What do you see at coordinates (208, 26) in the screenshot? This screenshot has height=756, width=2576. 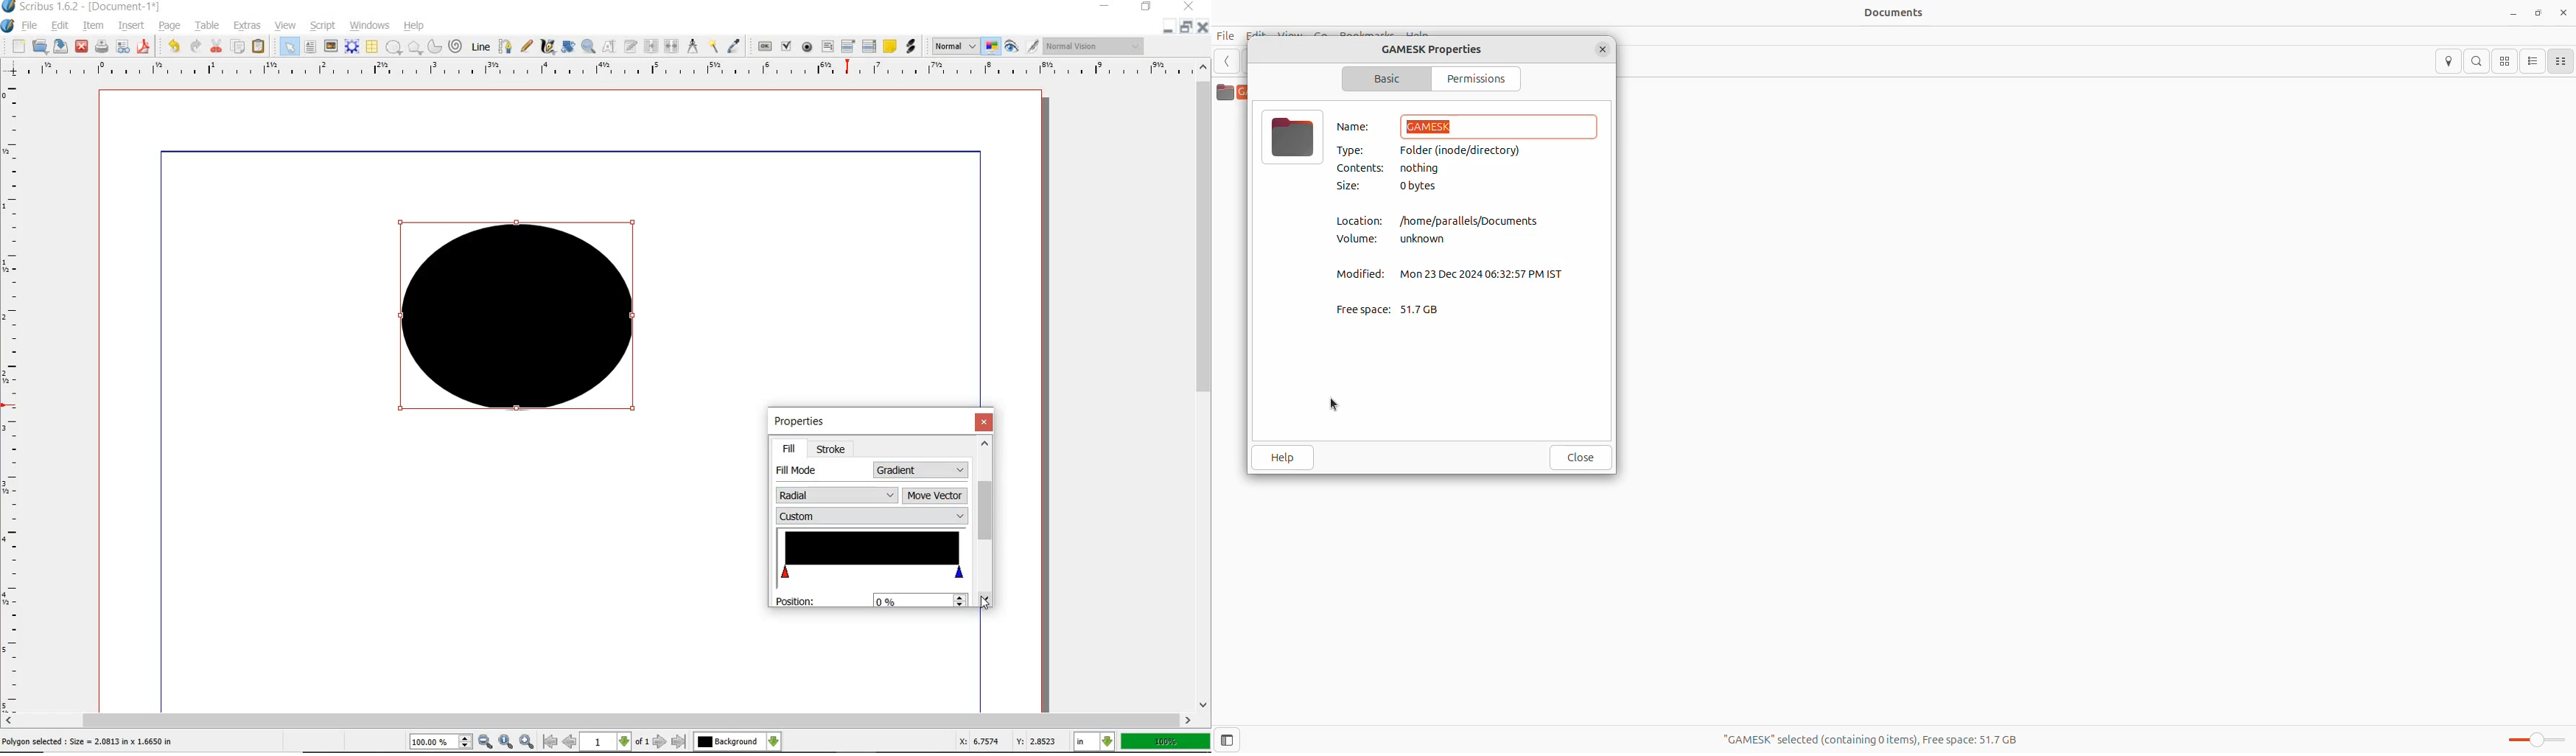 I see `TABLE` at bounding box center [208, 26].